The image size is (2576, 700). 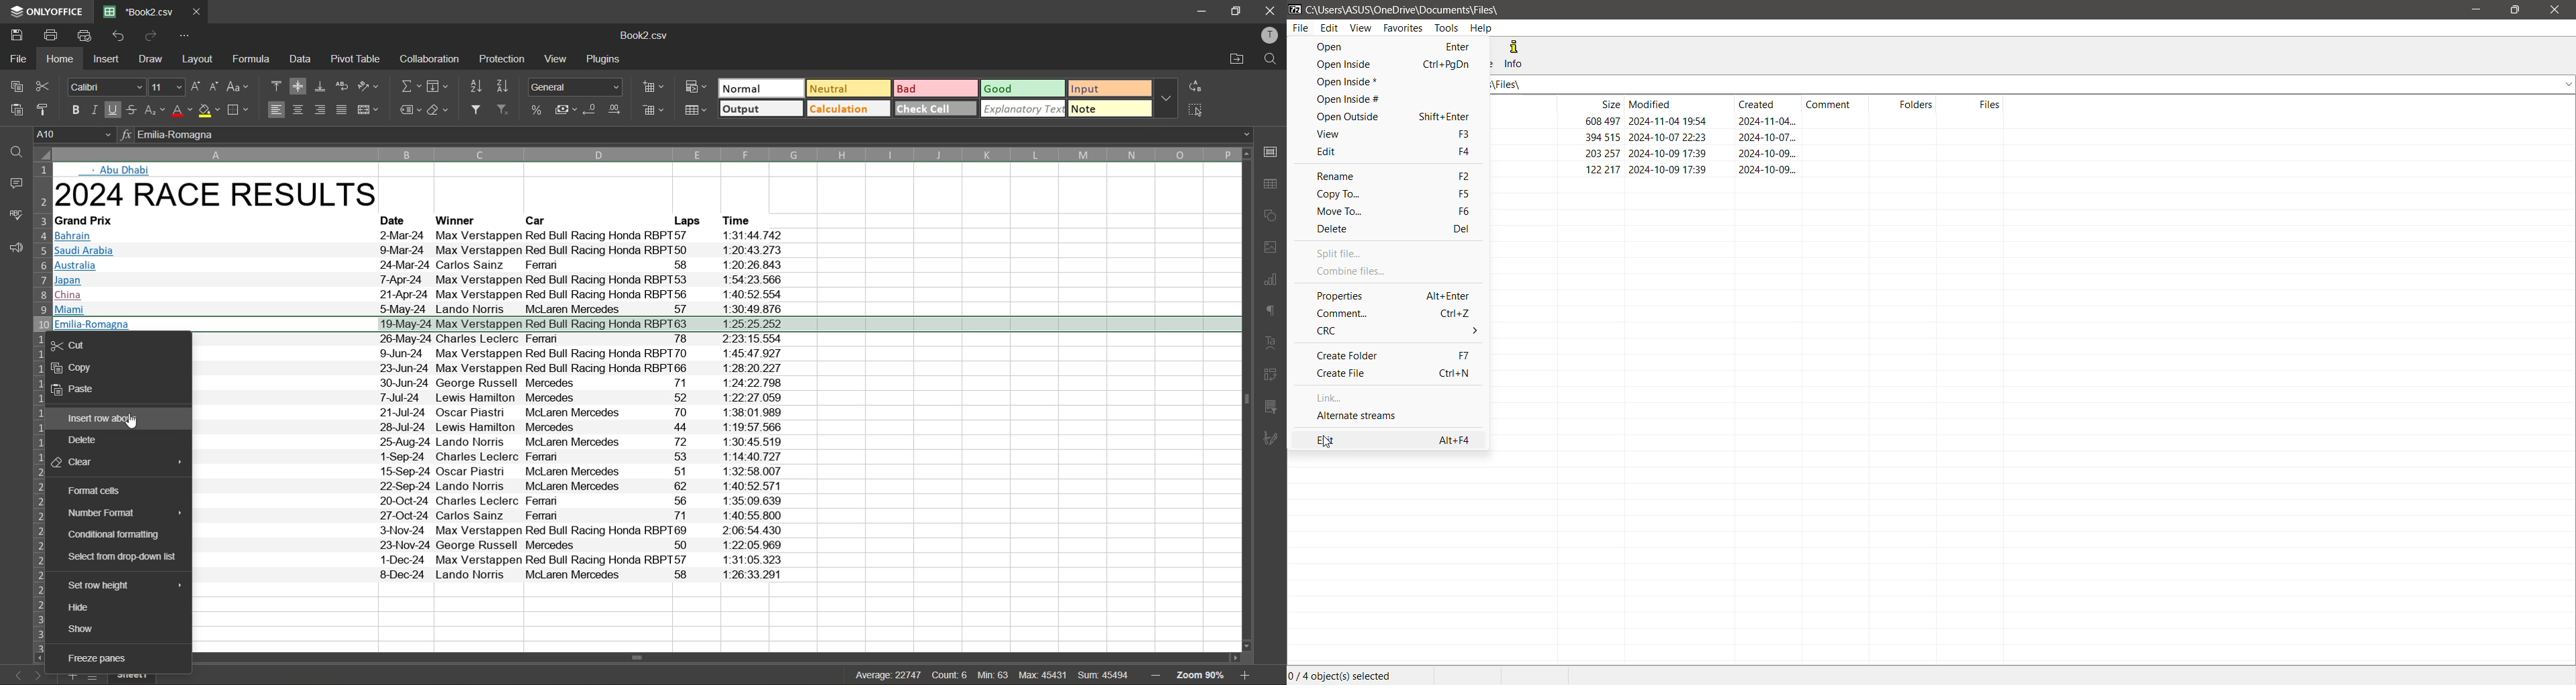 I want to click on Australia 24-Mar-24 Carlos Sainz ~~ Feman 58 1:20:26.843, so click(x=421, y=267).